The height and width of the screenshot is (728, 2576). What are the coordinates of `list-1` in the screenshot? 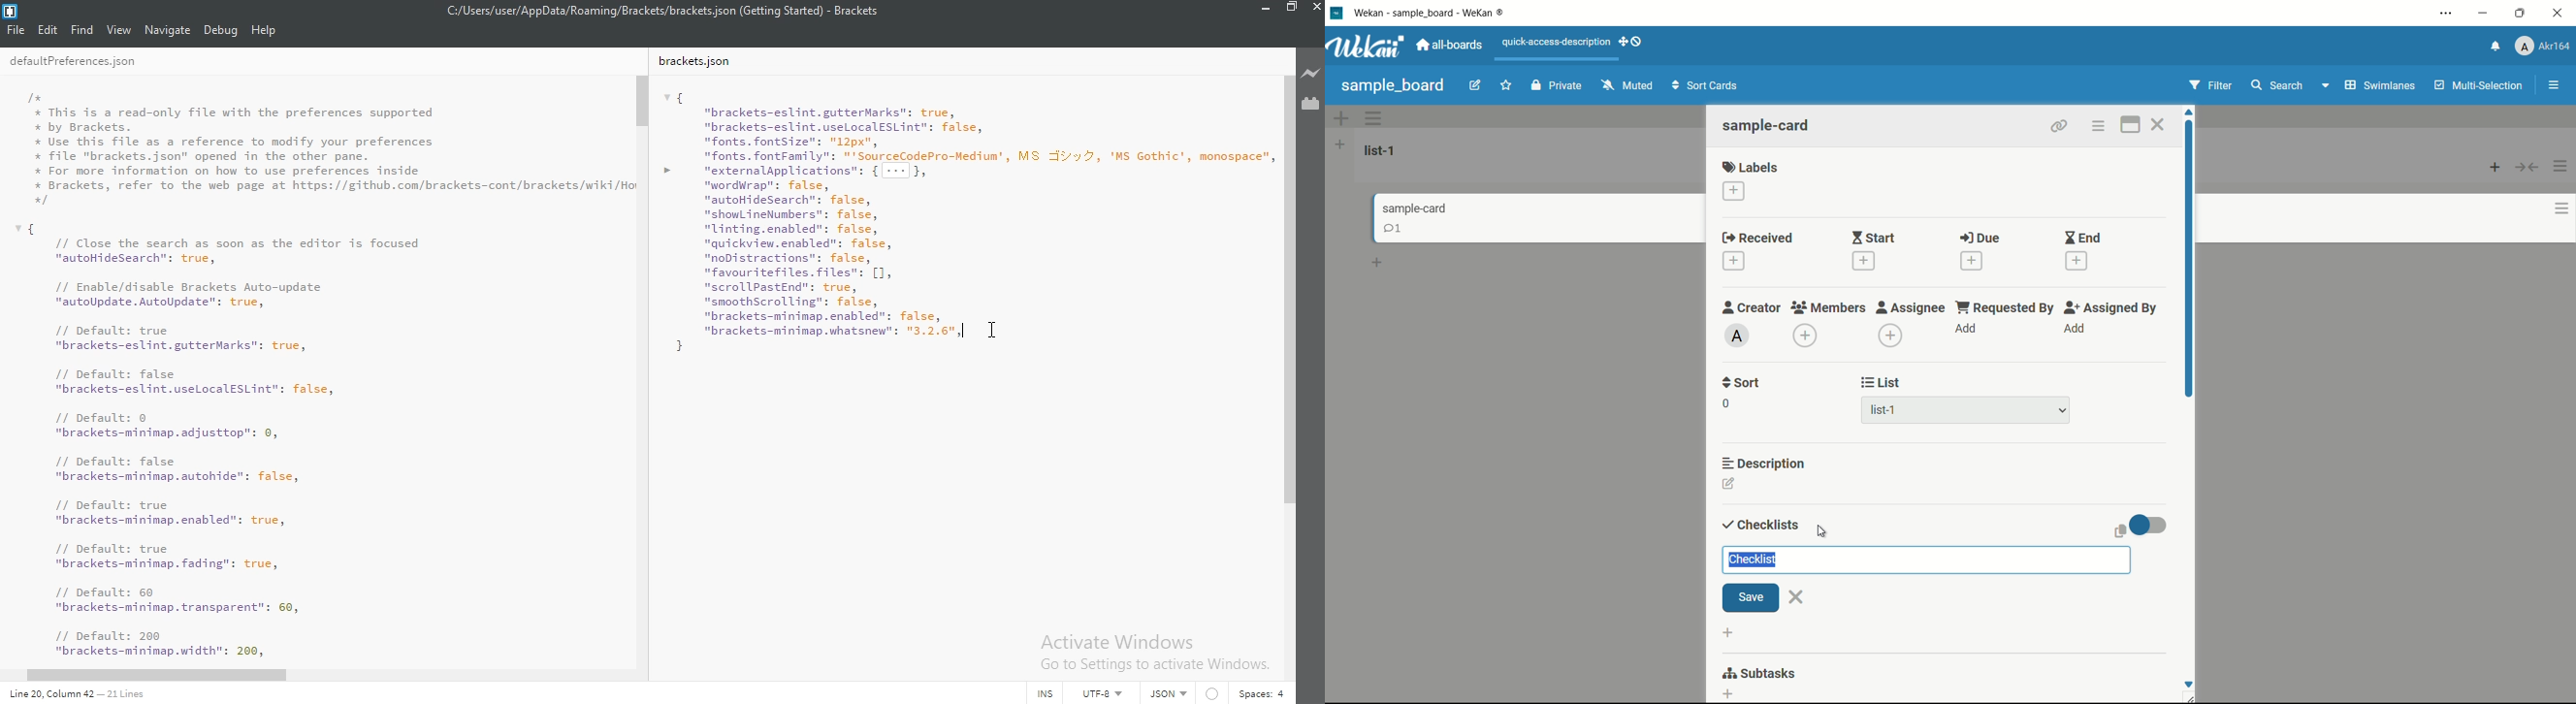 It's located at (1385, 151).